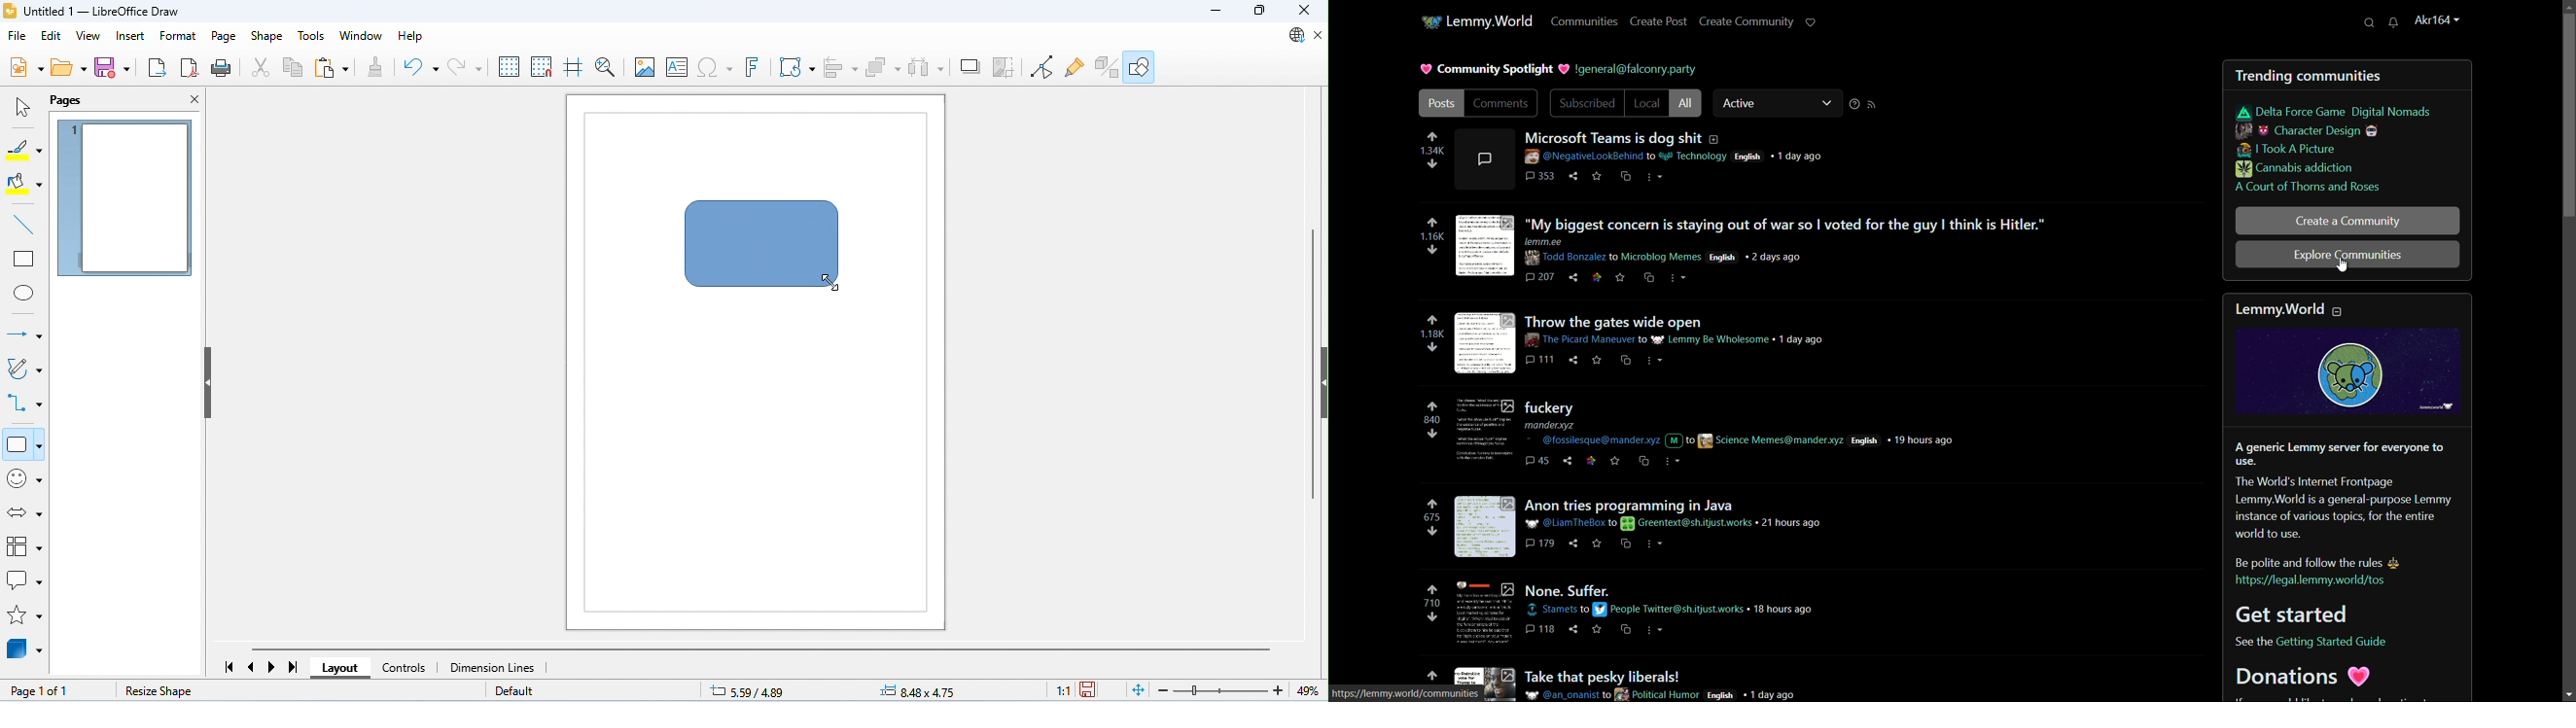  What do you see at coordinates (1670, 608) in the screenshot?
I see `post details` at bounding box center [1670, 608].